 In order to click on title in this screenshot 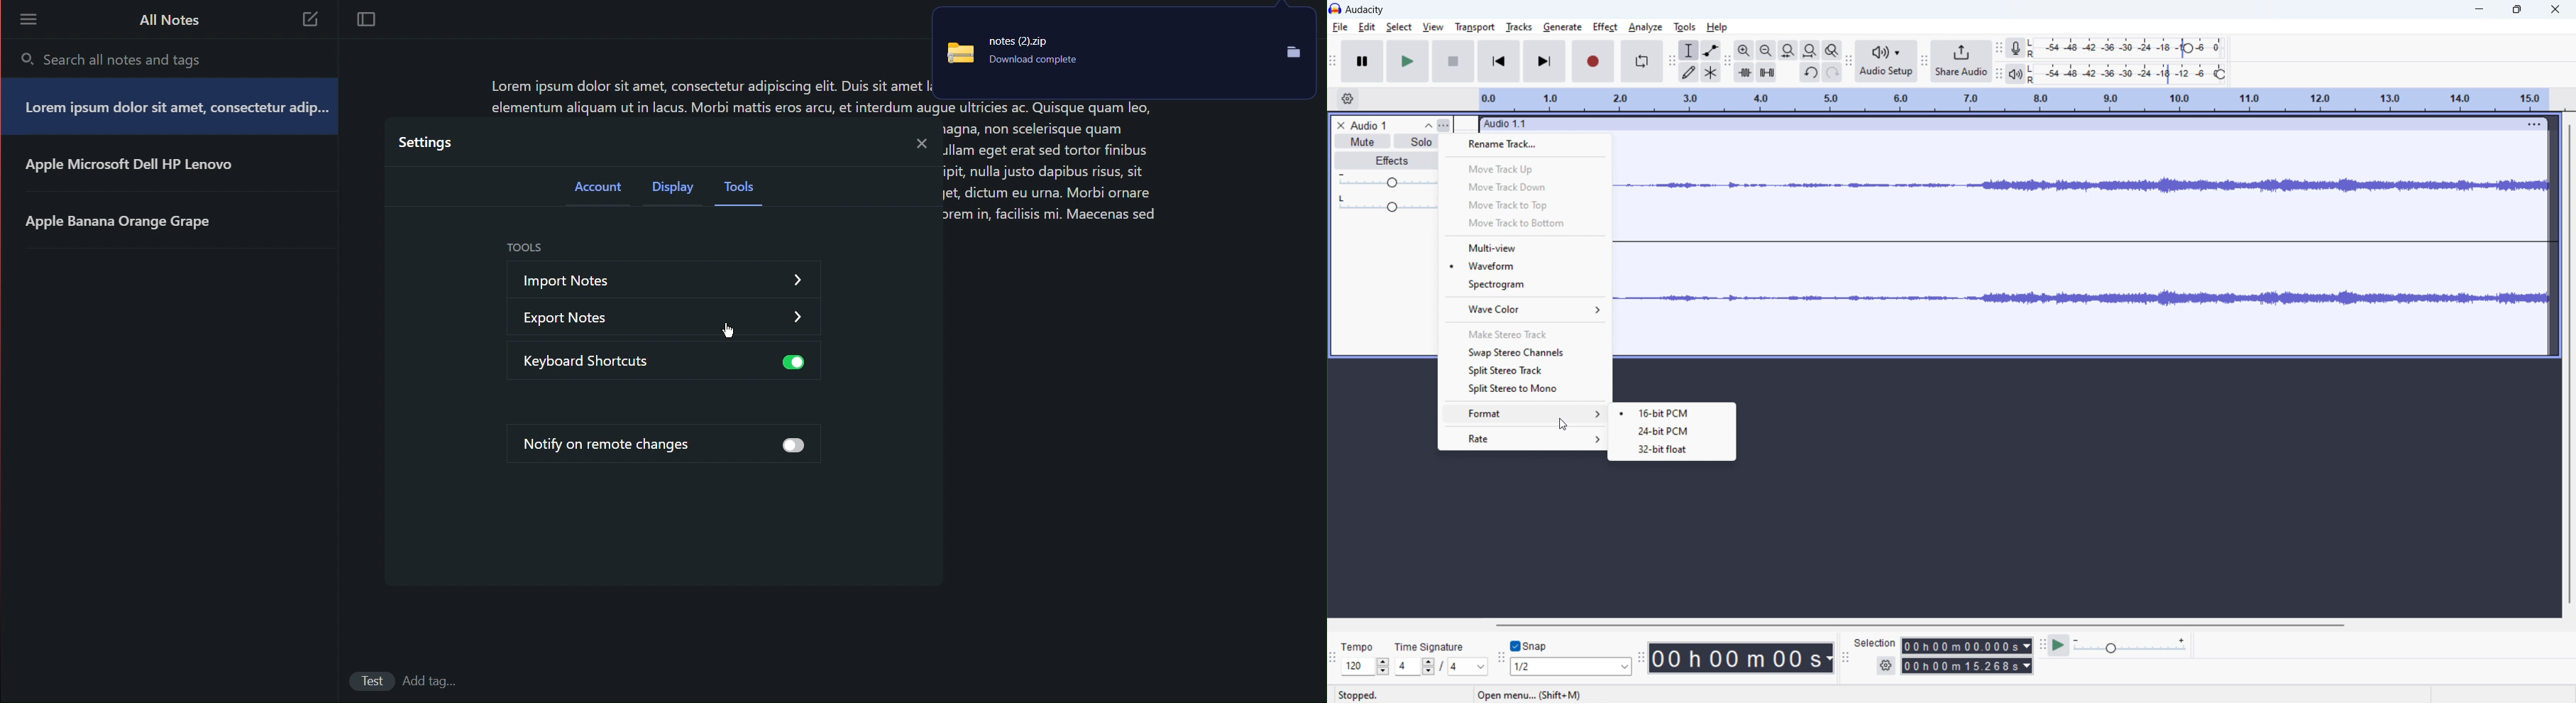, I will do `click(1366, 10)`.